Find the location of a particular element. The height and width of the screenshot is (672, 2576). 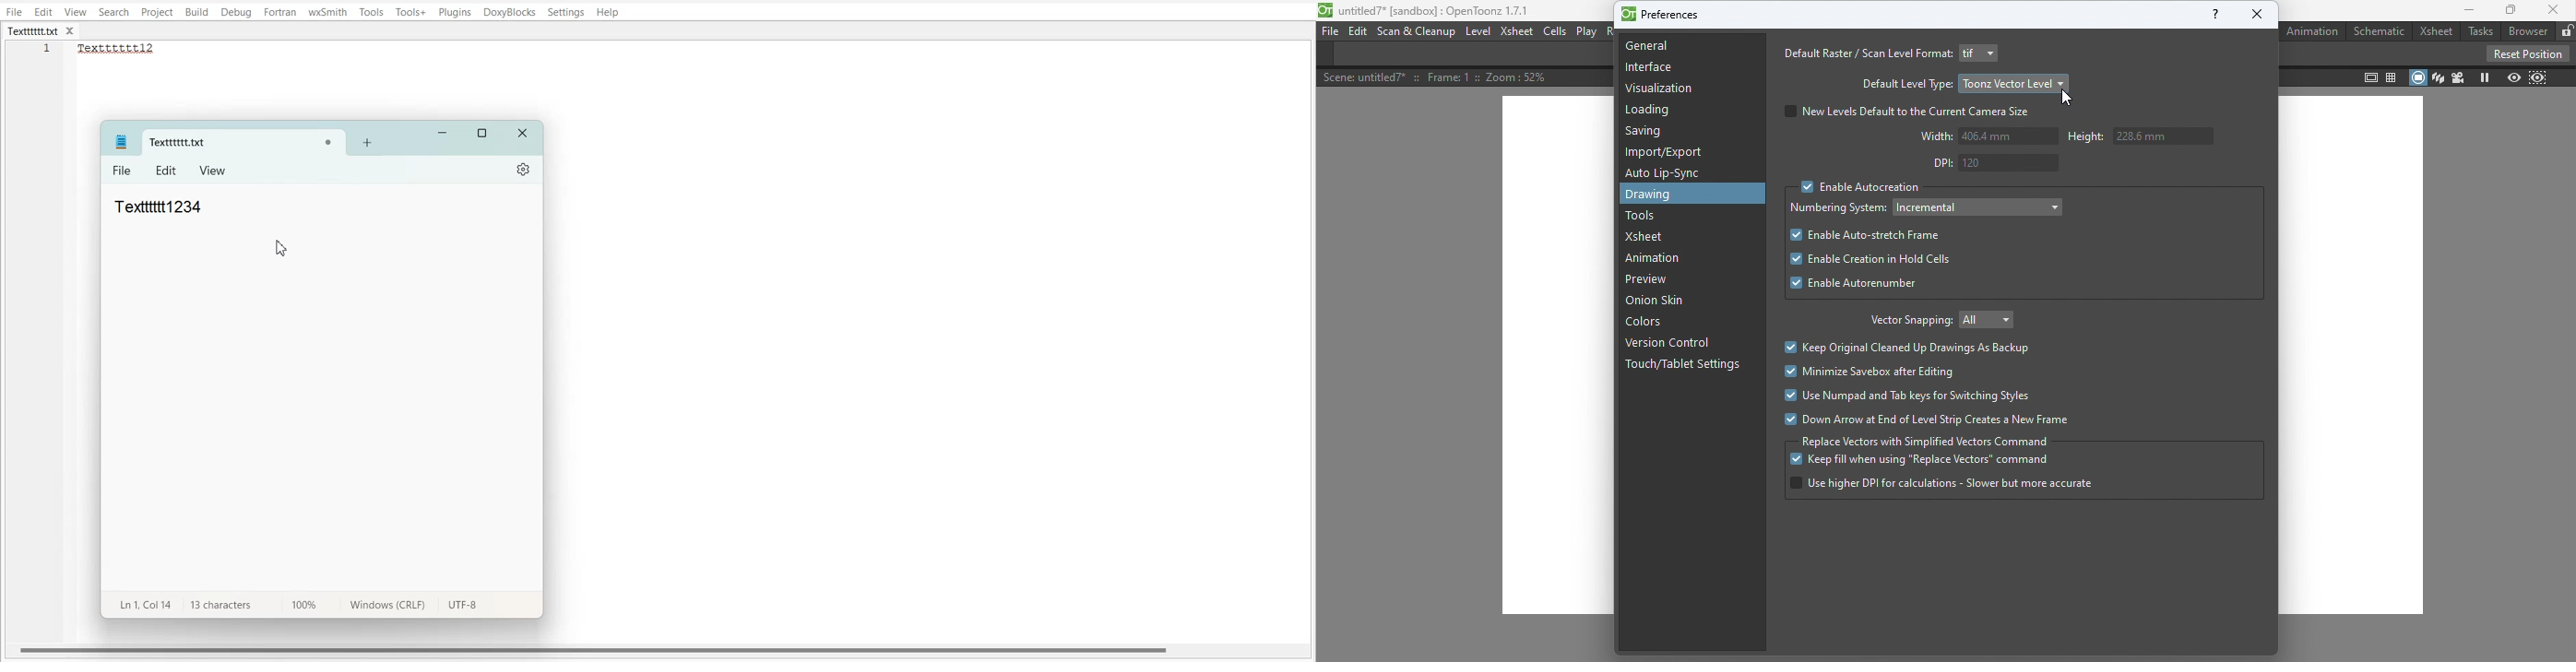

Replace vectors with simplified vectors command is located at coordinates (1927, 441).